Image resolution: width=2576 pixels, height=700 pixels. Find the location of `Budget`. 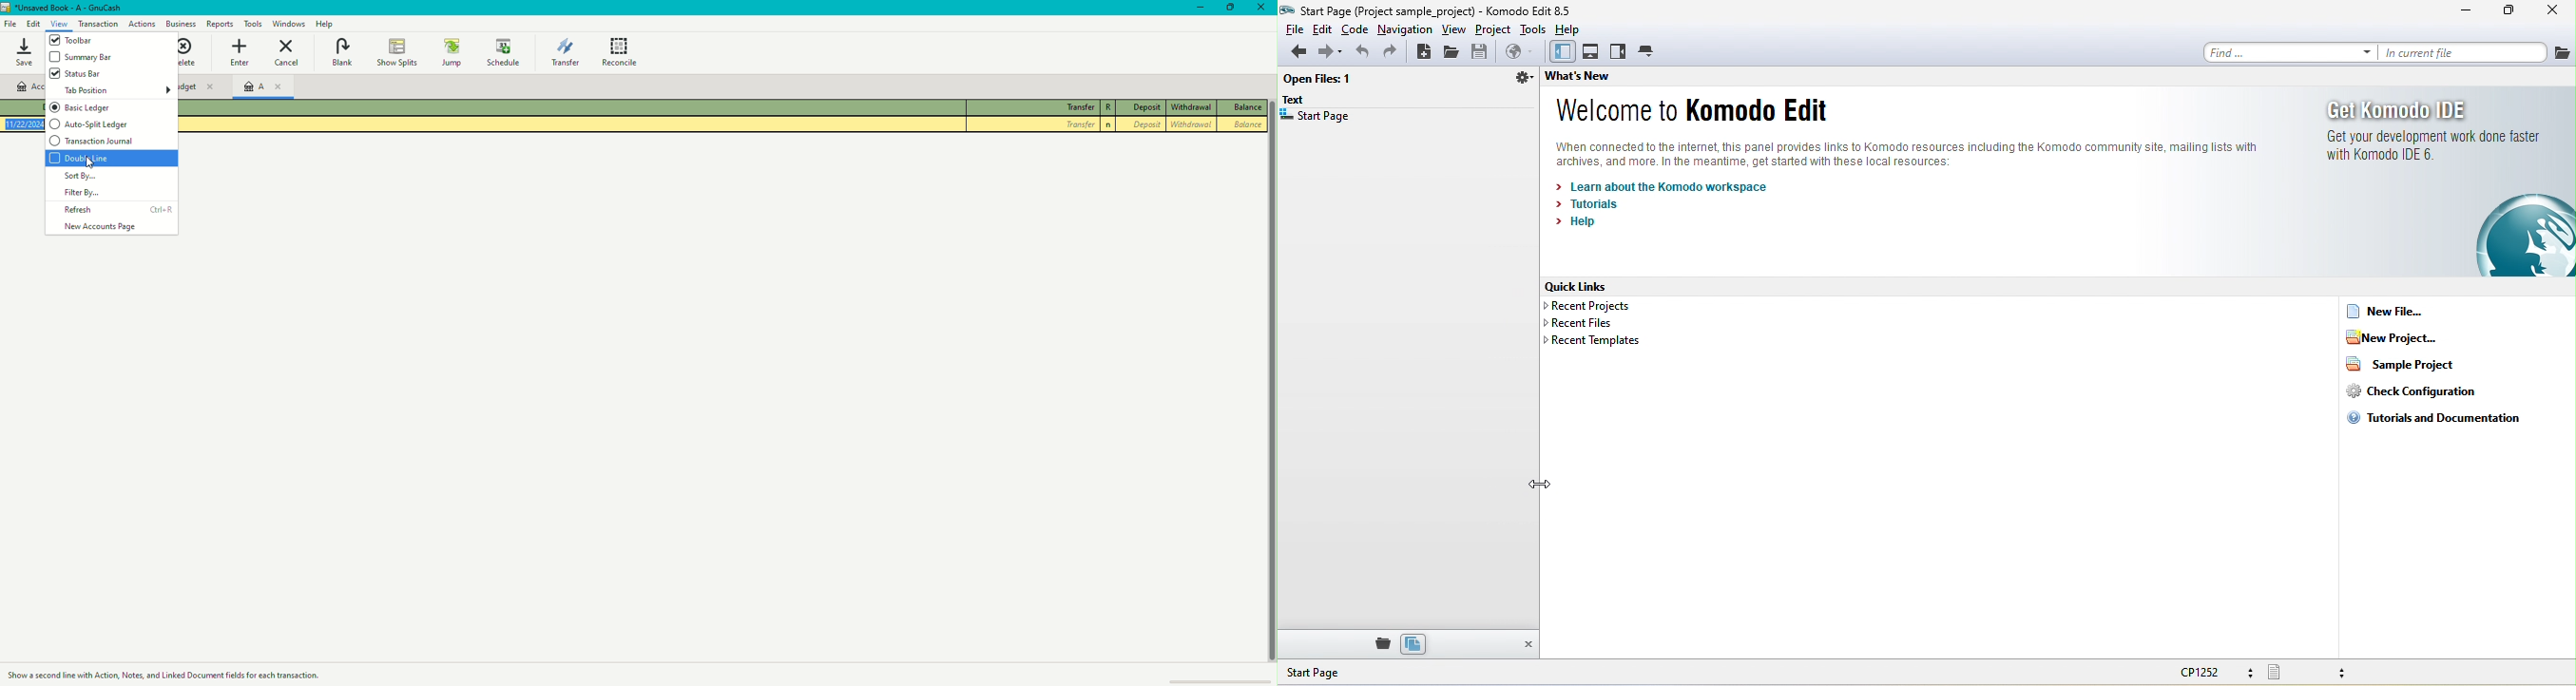

Budget is located at coordinates (205, 87).